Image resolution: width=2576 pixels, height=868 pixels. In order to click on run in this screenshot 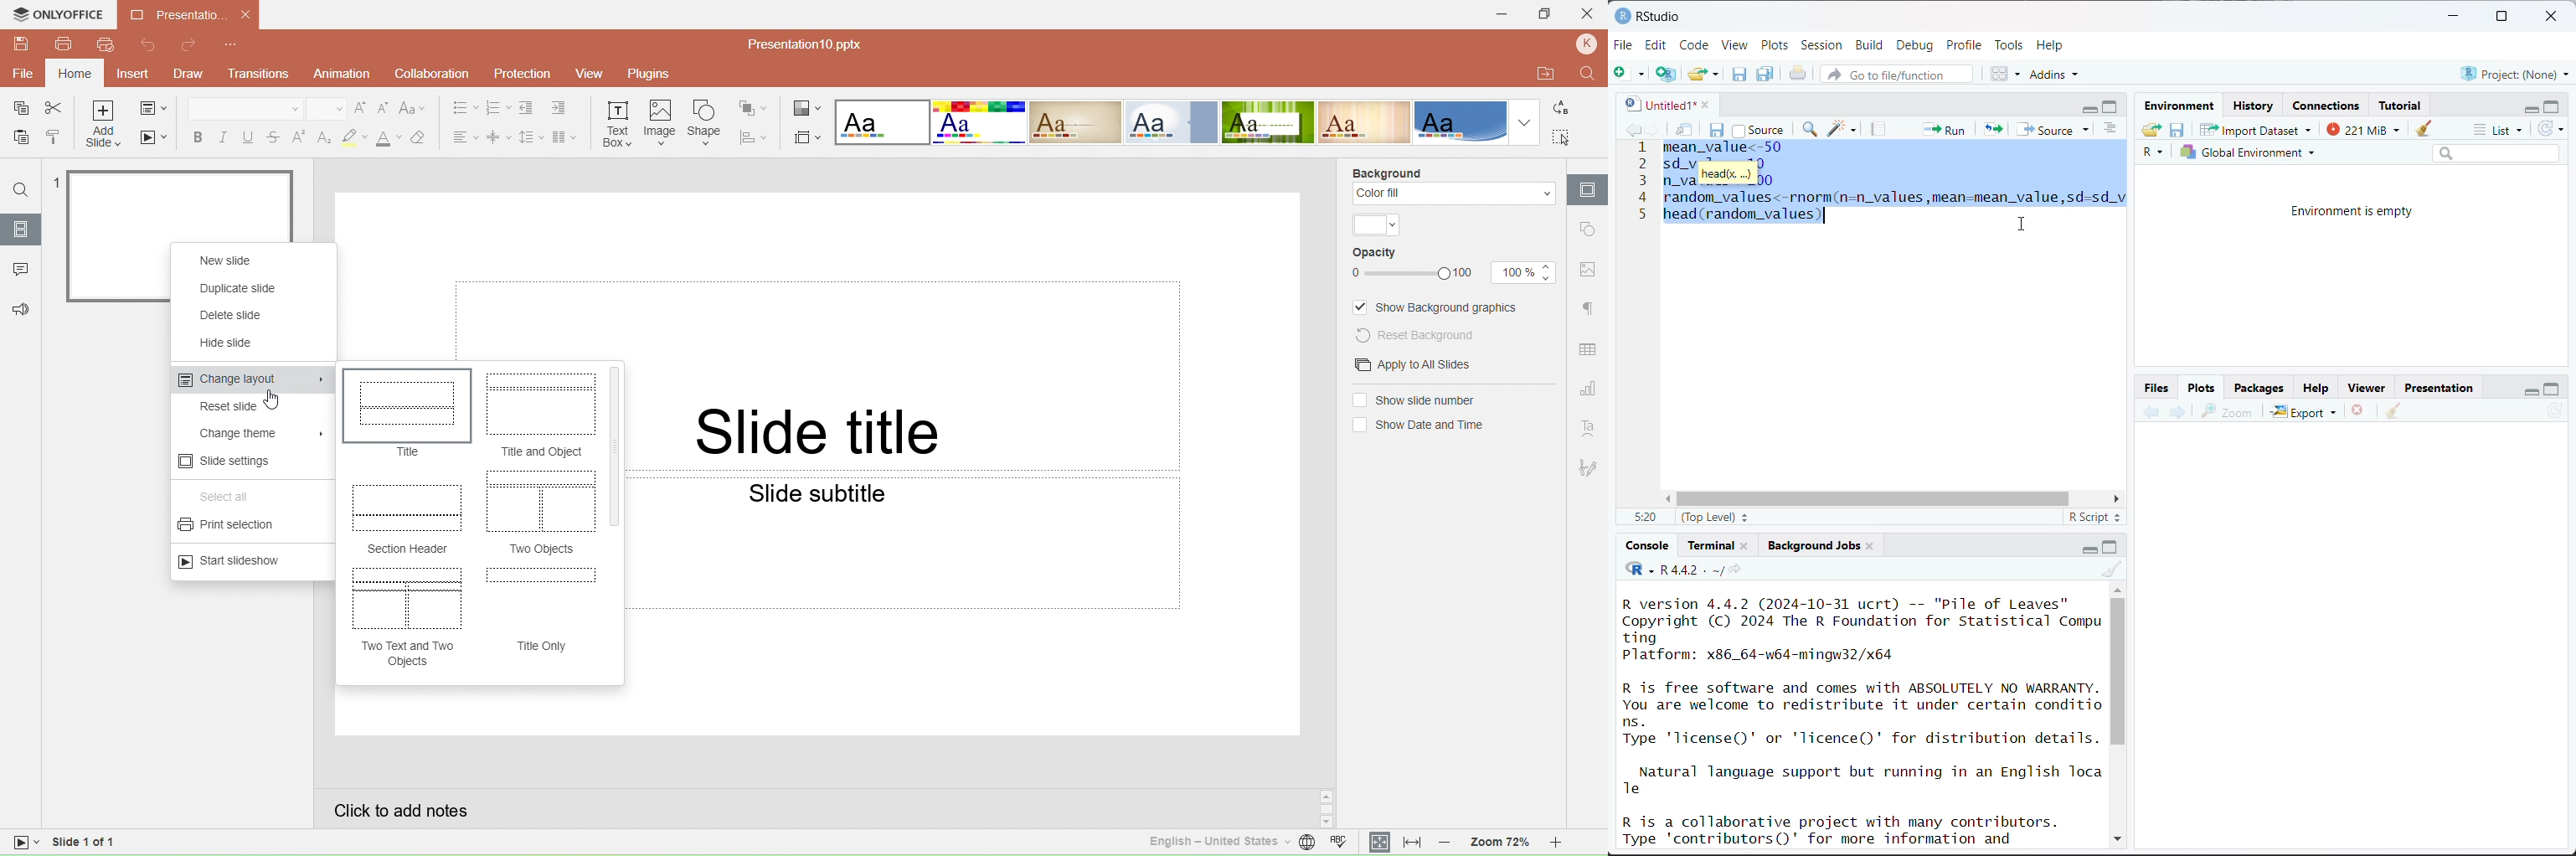, I will do `click(1942, 128)`.